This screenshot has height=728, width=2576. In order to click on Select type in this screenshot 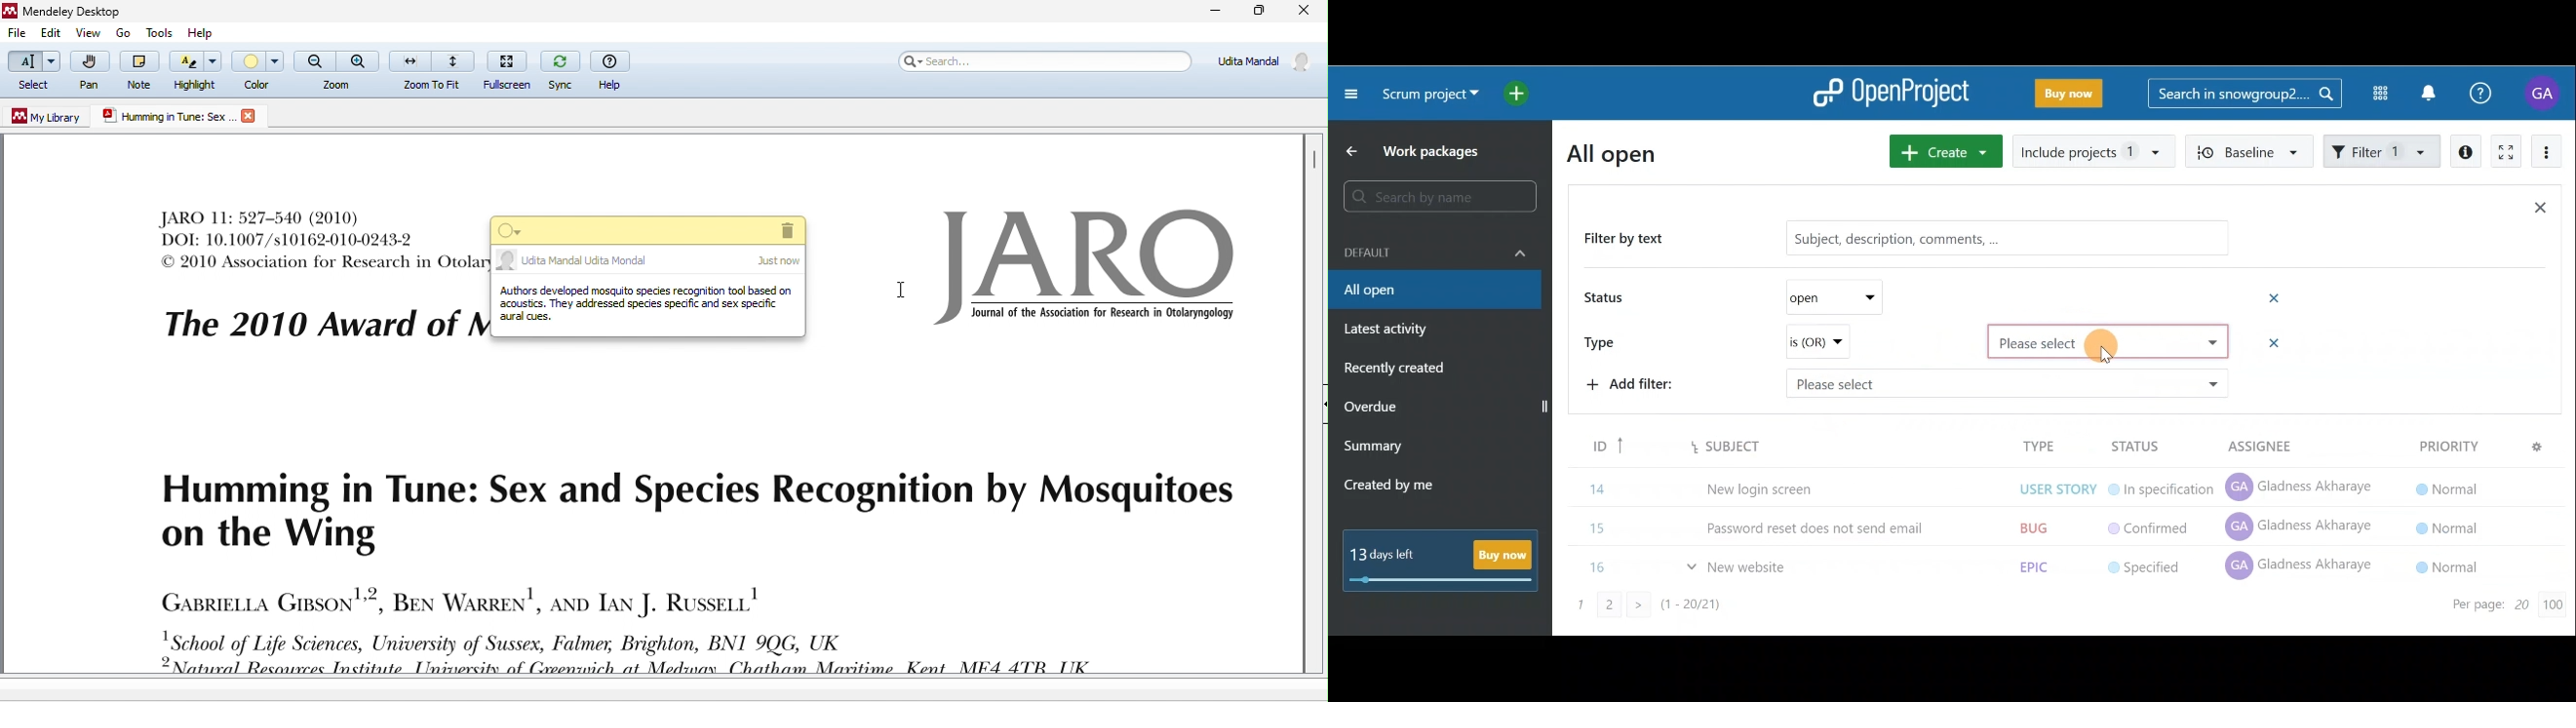, I will do `click(2110, 341)`.